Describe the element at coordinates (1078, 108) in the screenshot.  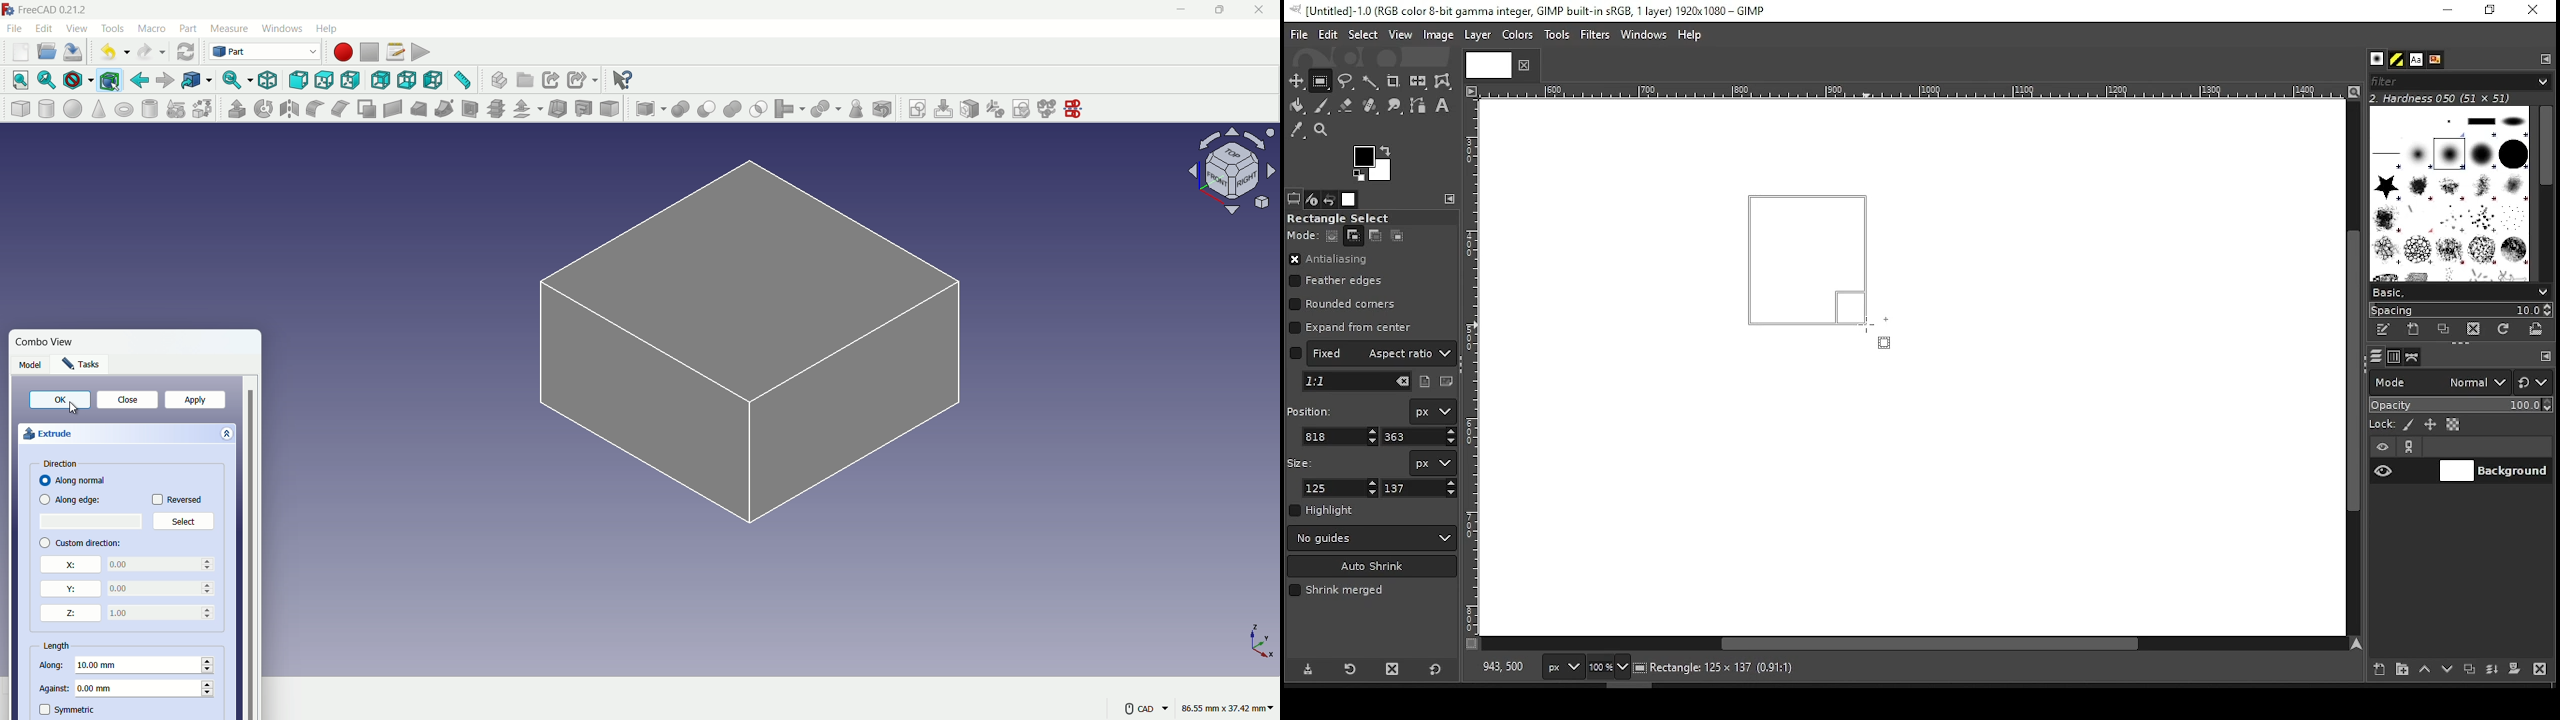
I see `mirror sketch` at that location.